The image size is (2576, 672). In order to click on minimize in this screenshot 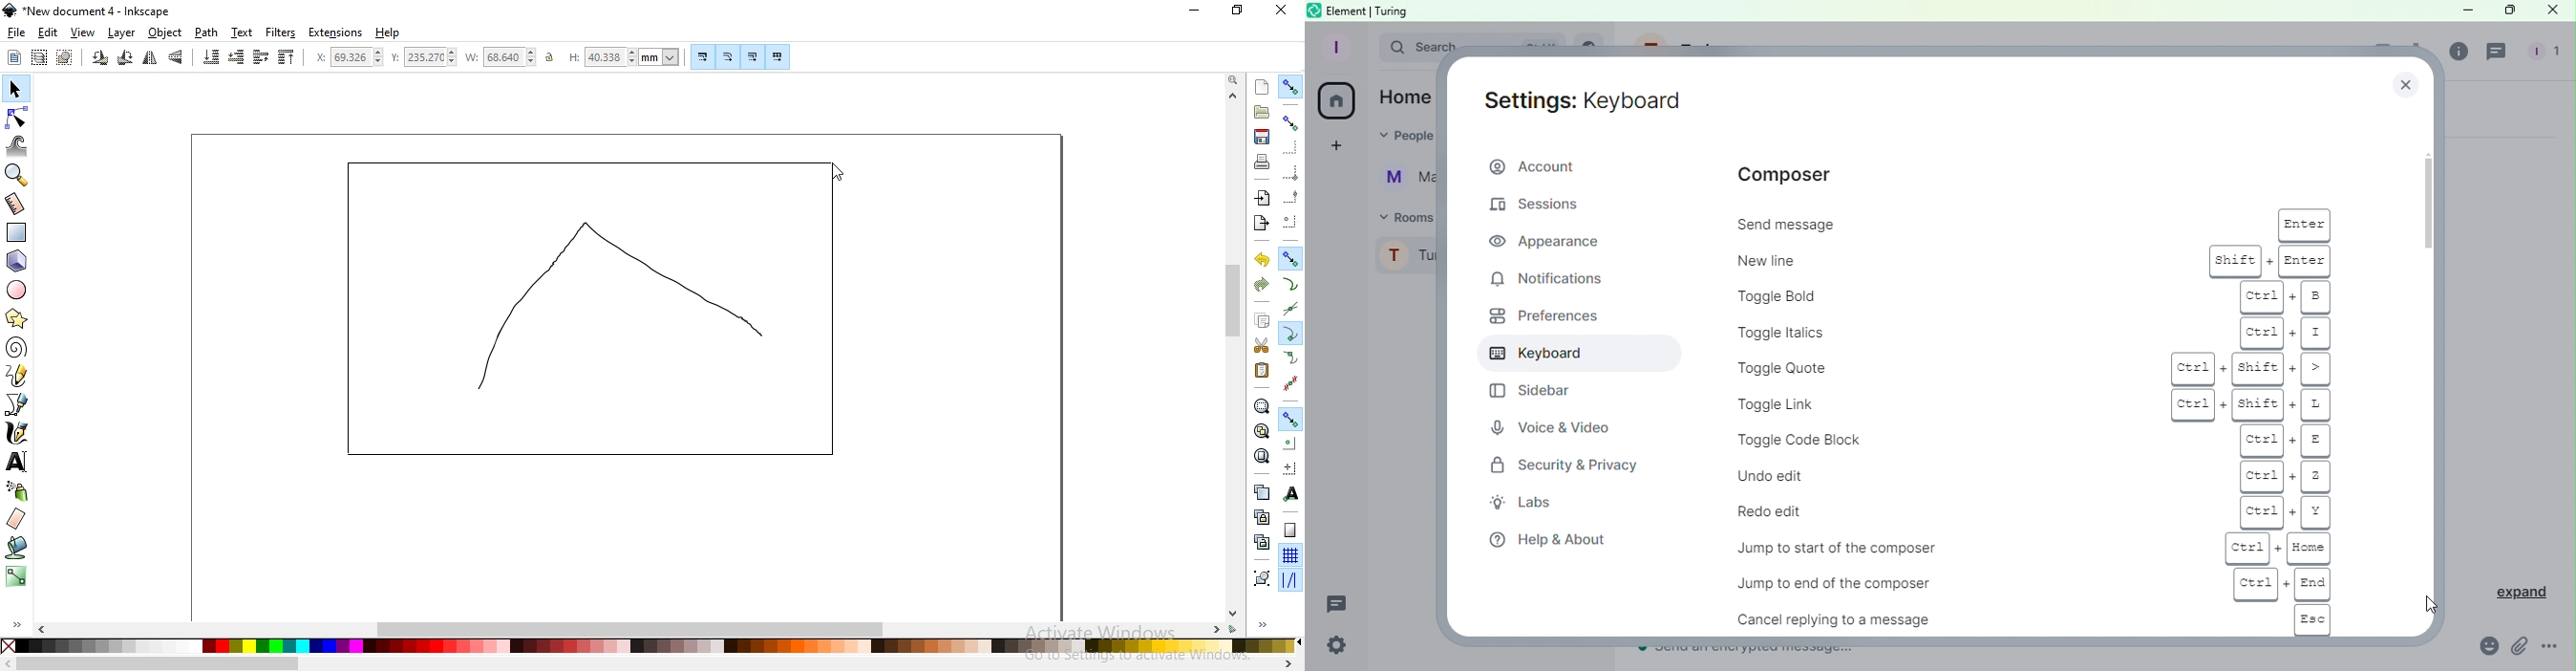, I will do `click(1196, 9)`.